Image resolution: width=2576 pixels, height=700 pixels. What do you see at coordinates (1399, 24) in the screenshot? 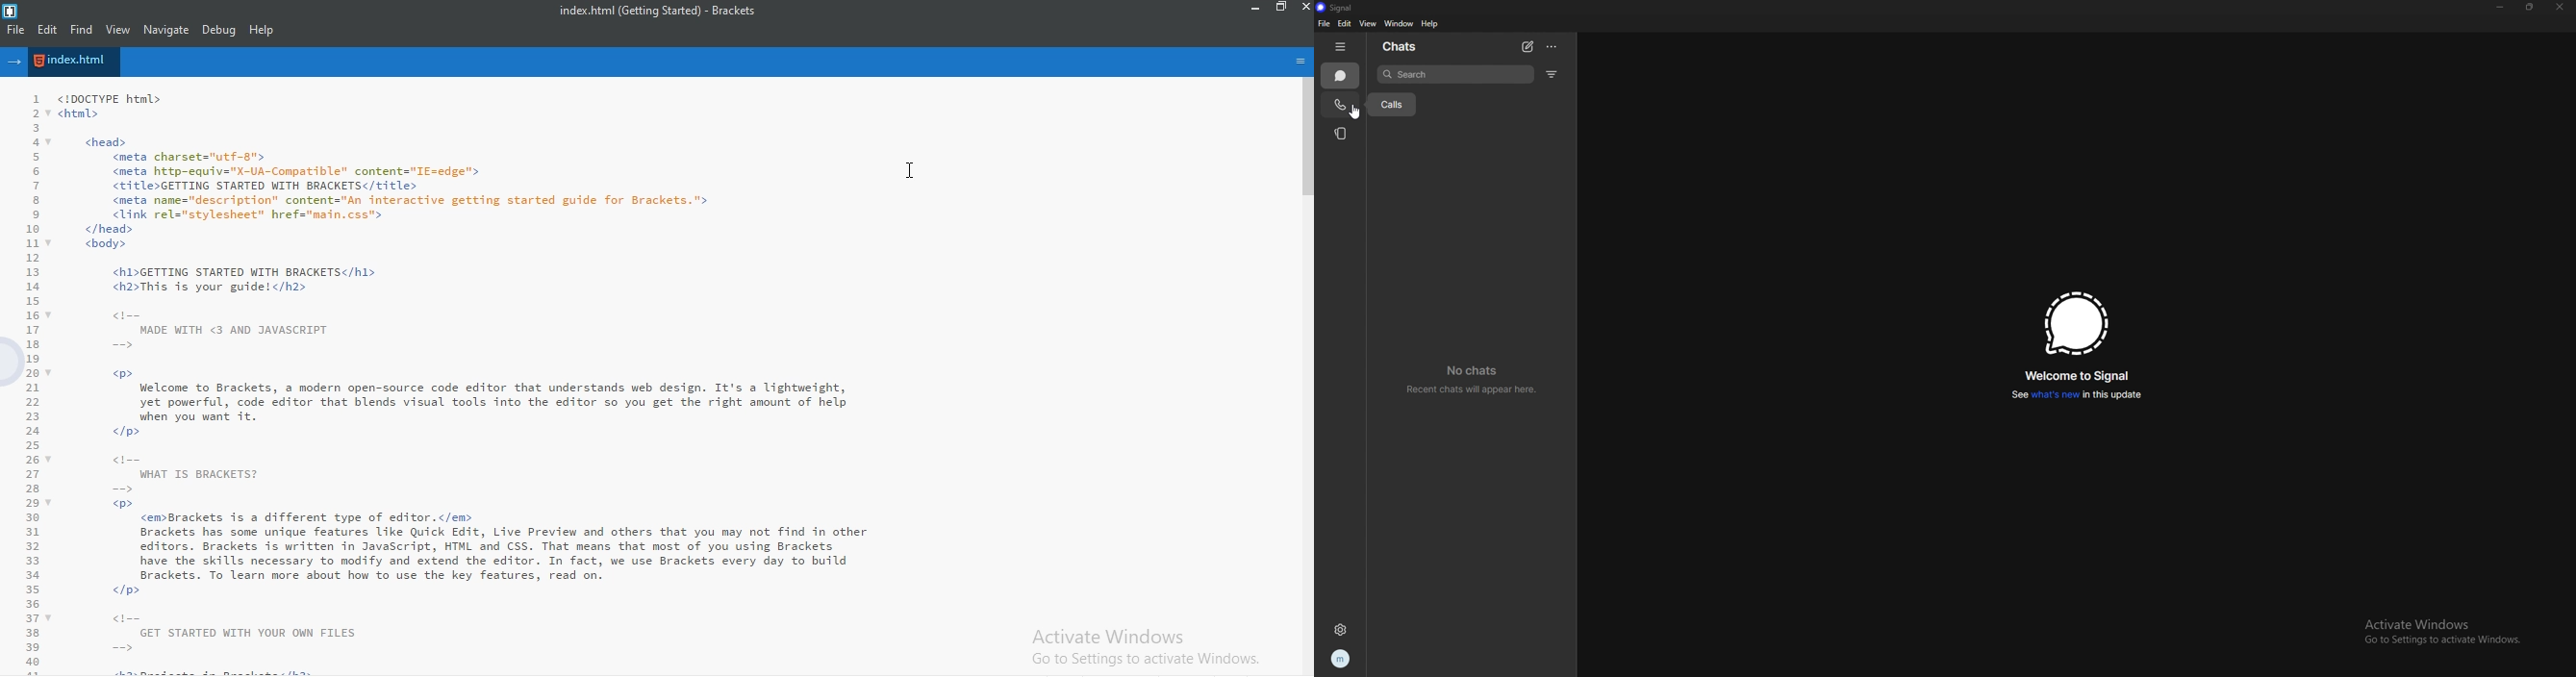
I see `window` at bounding box center [1399, 24].